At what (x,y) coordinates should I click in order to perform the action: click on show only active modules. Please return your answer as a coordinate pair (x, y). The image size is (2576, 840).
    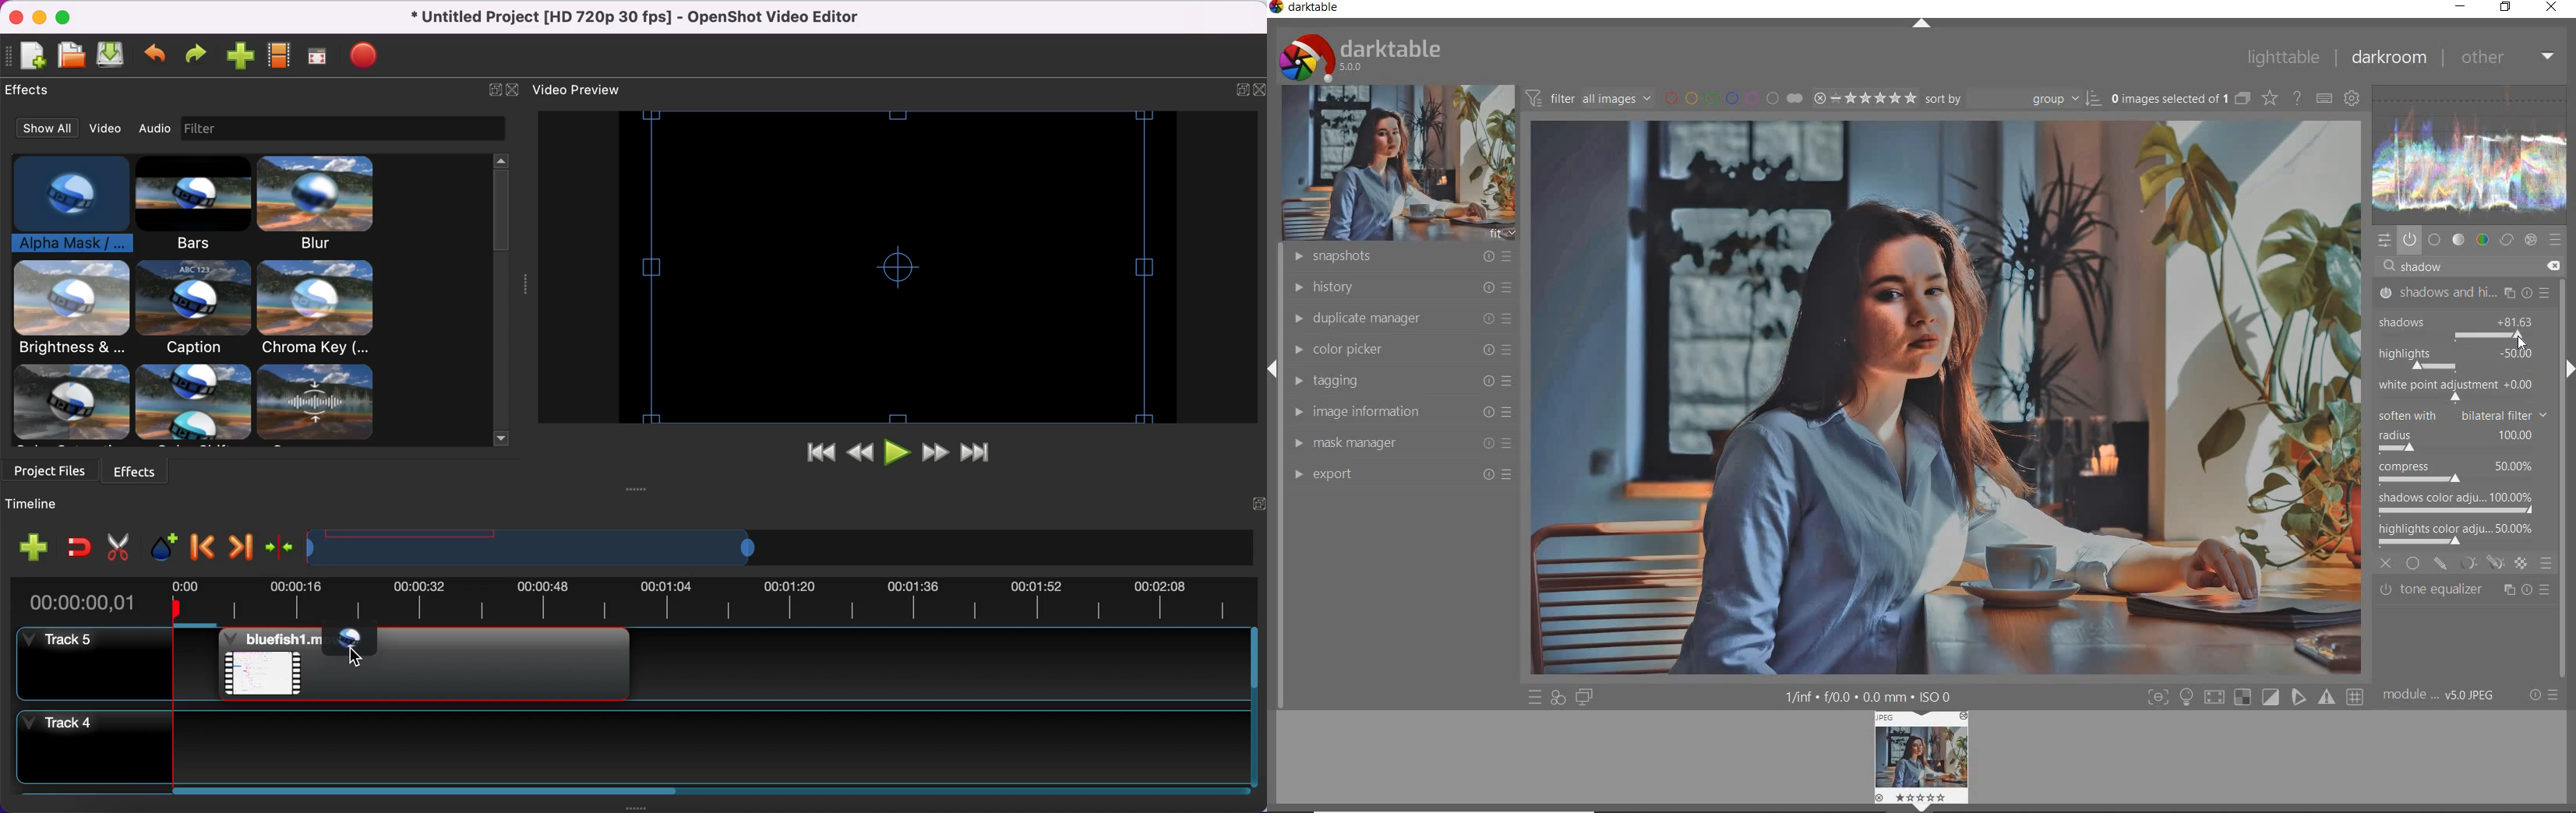
    Looking at the image, I should click on (2410, 239).